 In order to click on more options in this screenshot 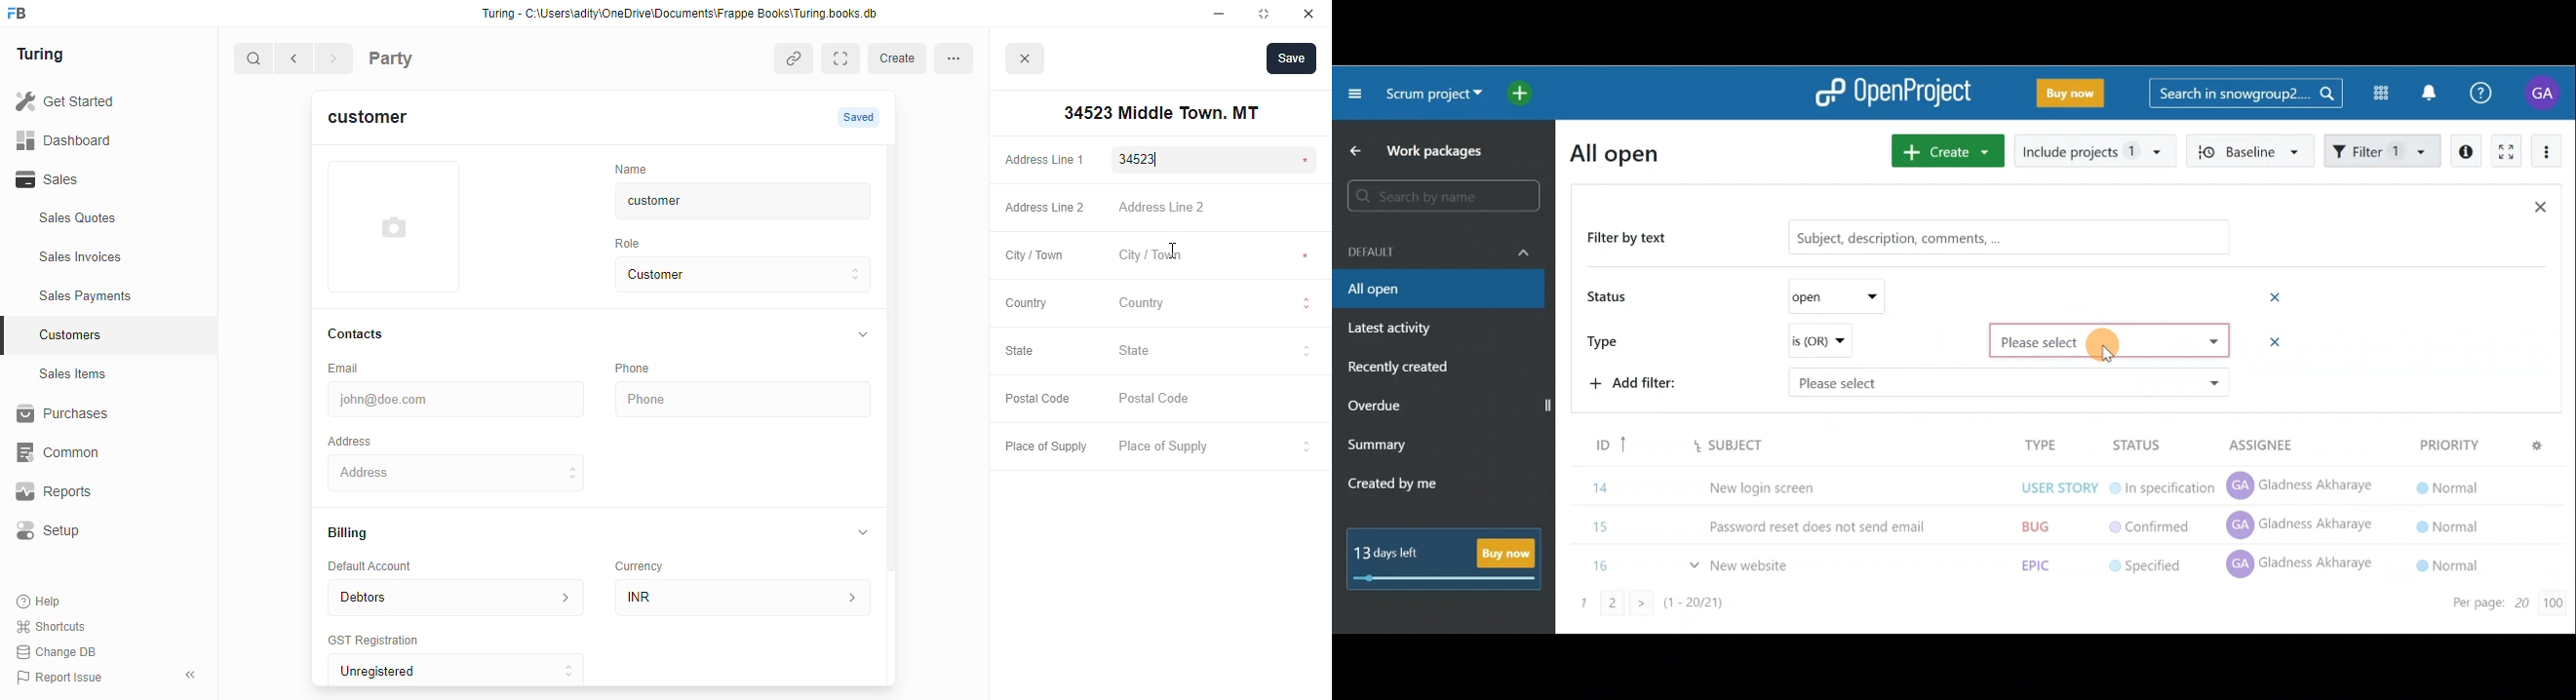, I will do `click(959, 58)`.